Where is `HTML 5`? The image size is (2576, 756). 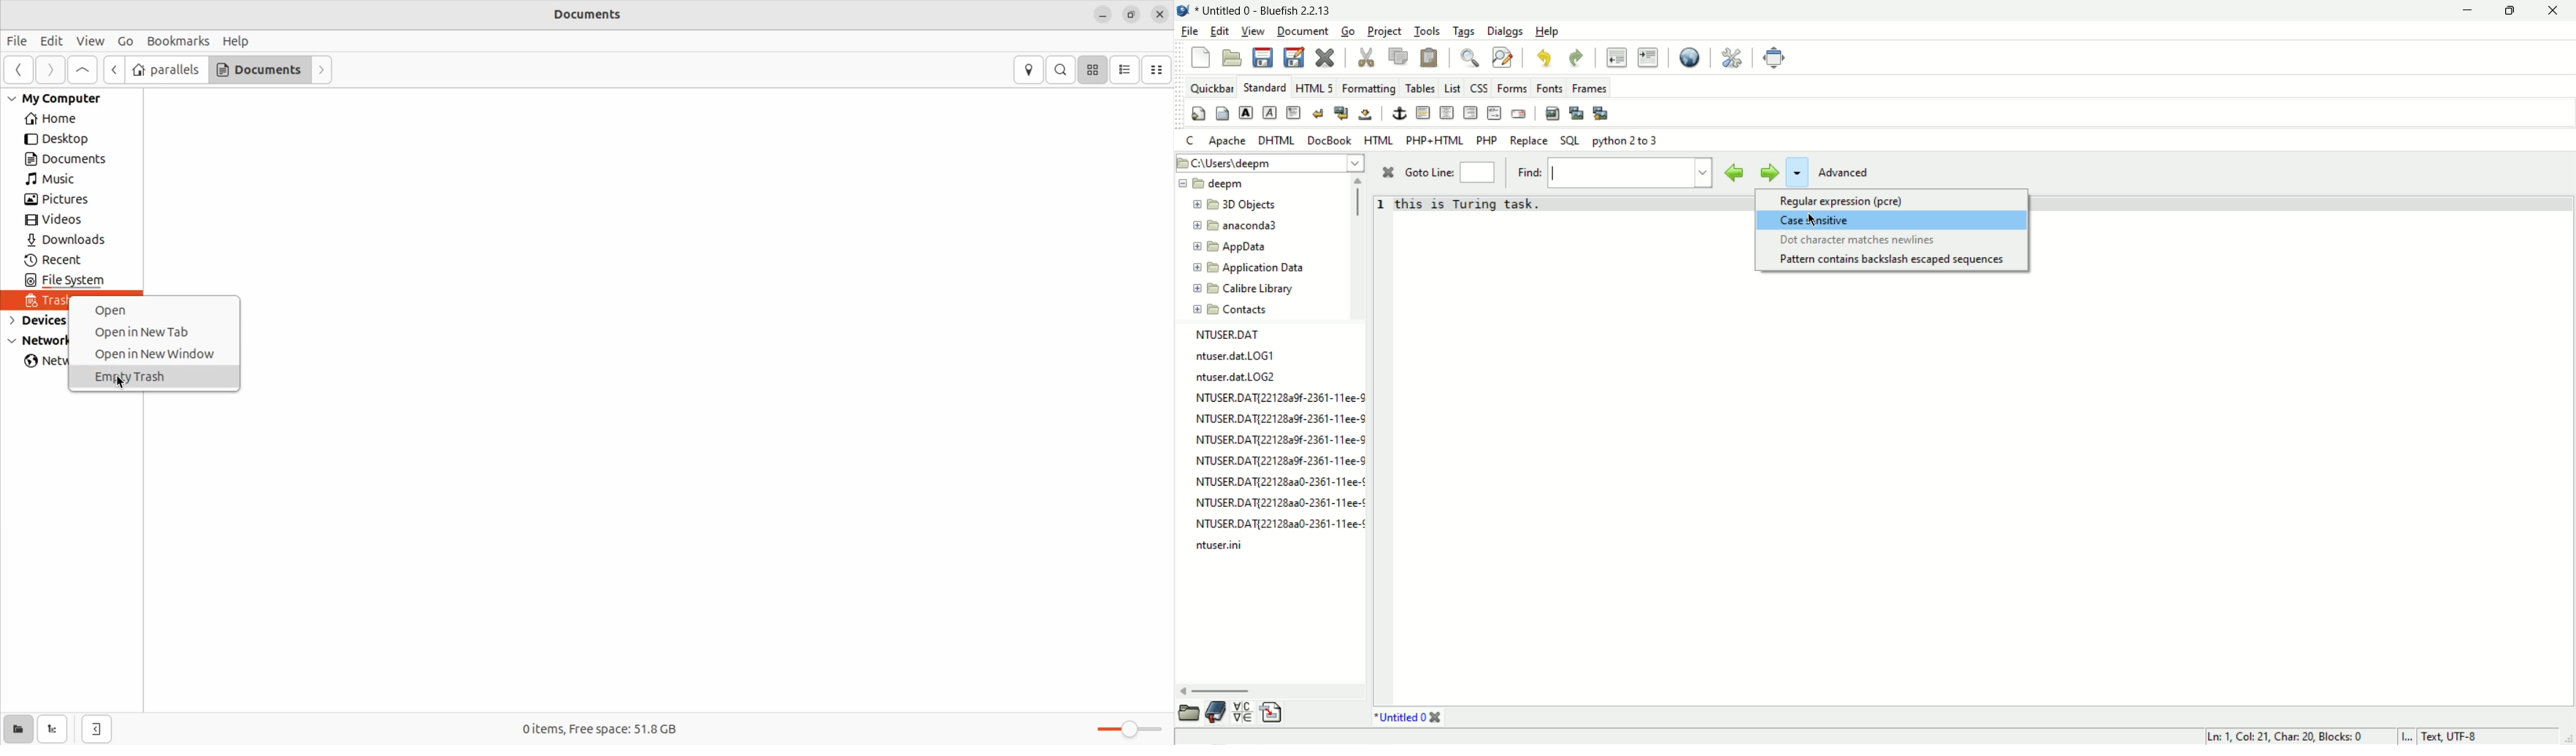 HTML 5 is located at coordinates (1314, 88).